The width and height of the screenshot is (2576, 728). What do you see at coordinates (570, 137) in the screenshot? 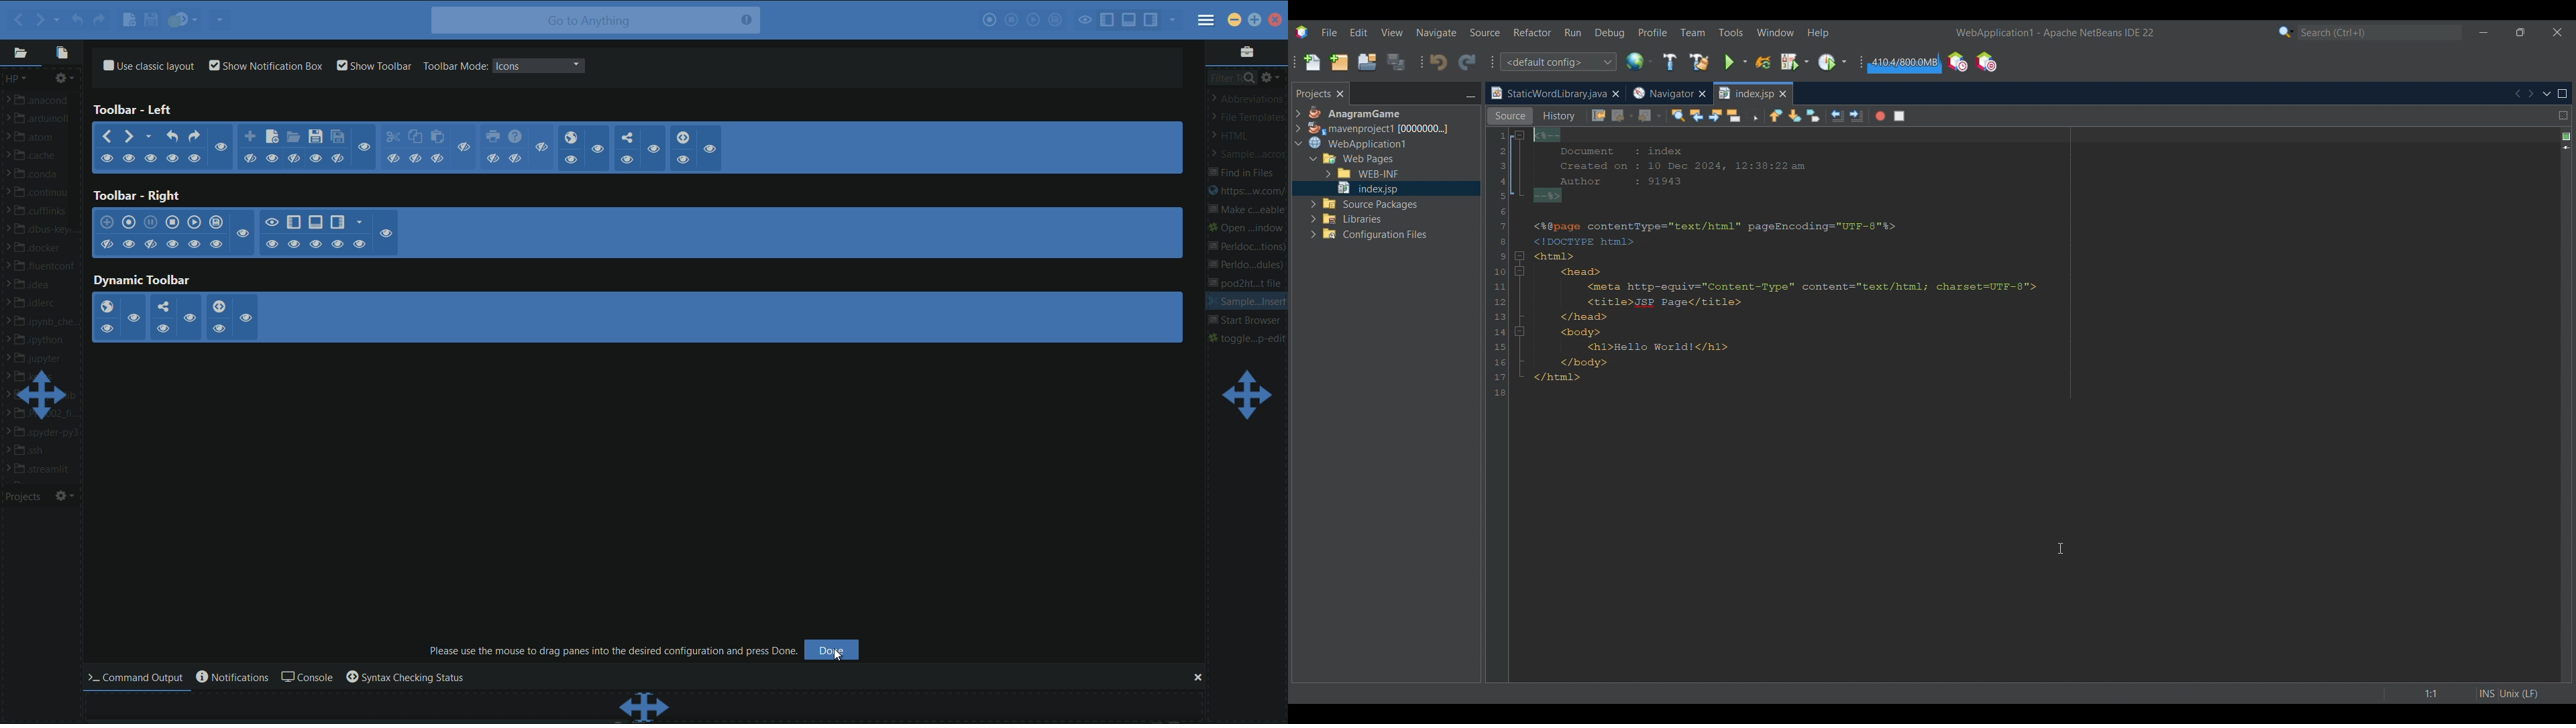
I see `view in browser` at bounding box center [570, 137].